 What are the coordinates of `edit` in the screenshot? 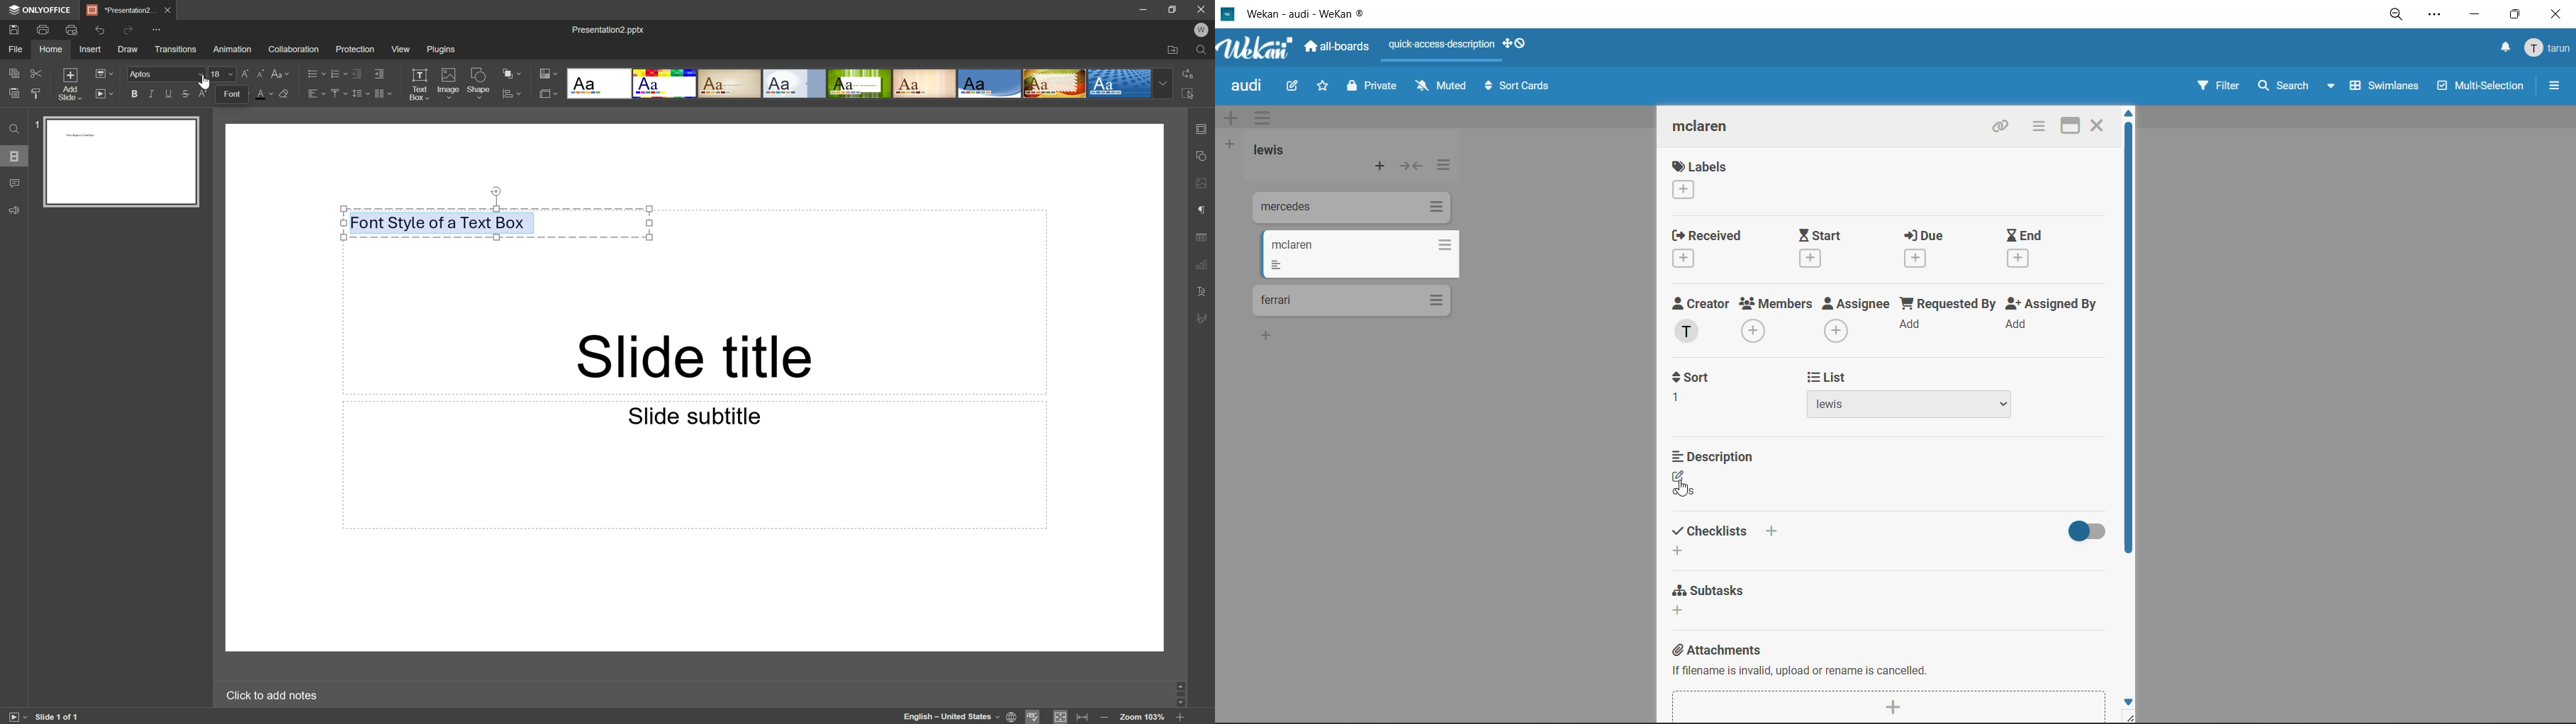 It's located at (1292, 87).